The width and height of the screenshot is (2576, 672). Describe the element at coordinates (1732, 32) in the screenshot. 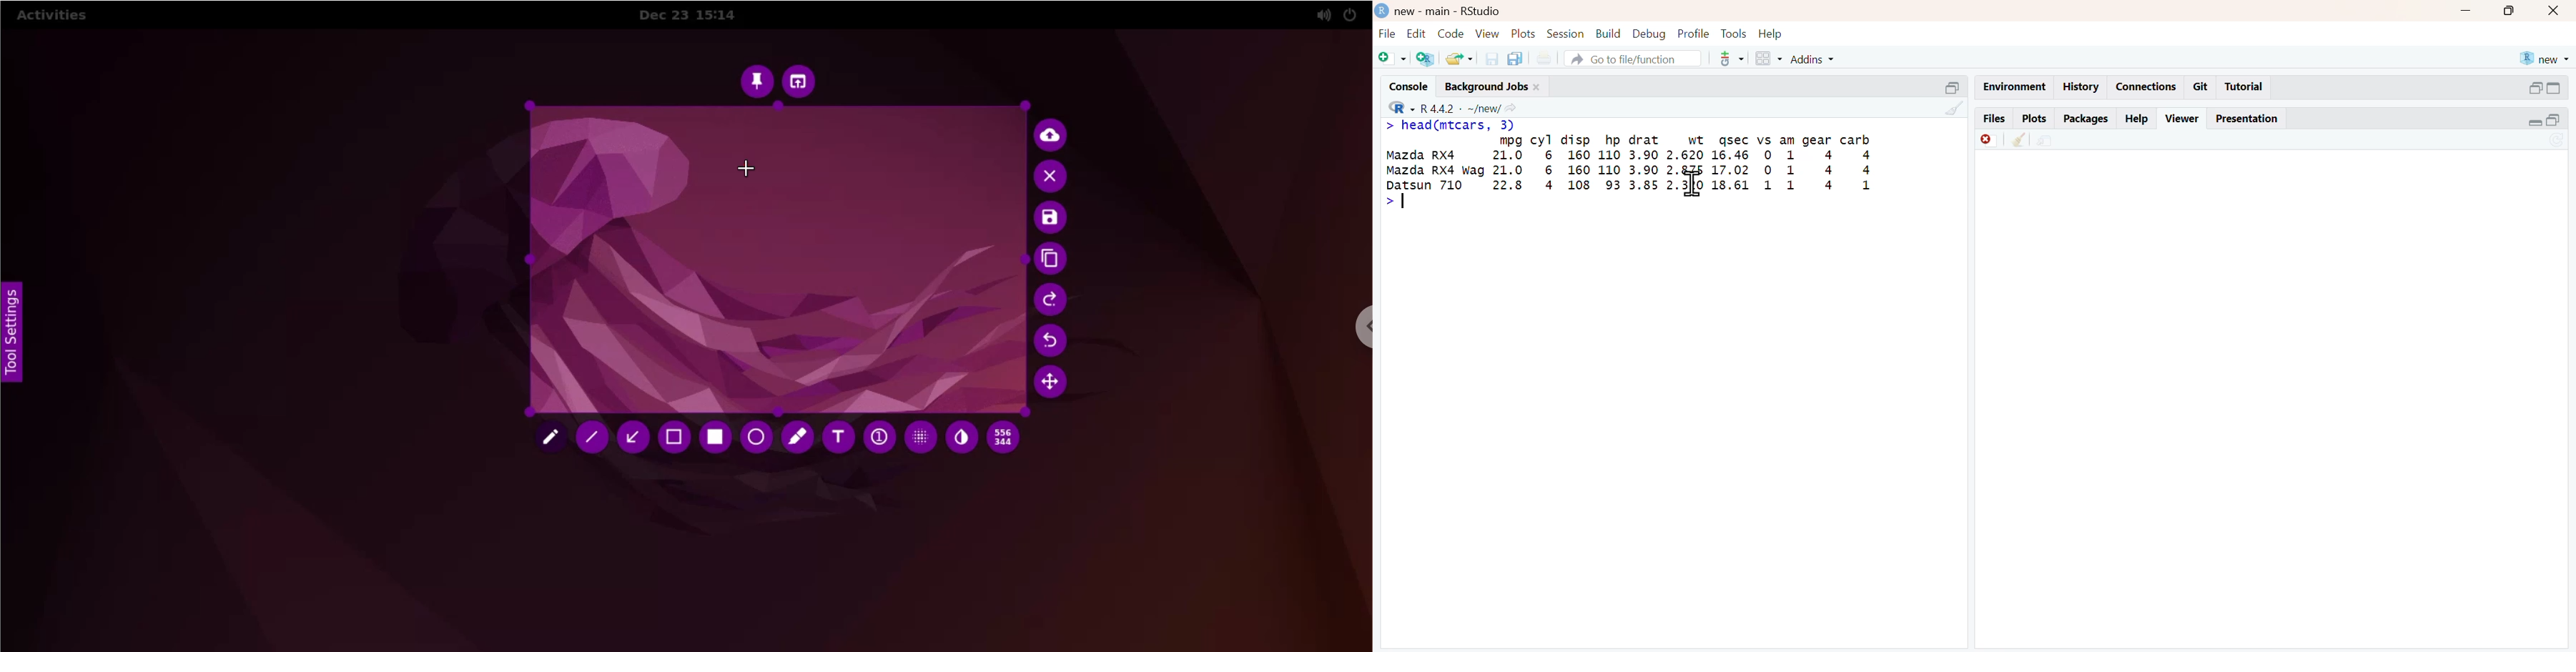

I see `Tools` at that location.